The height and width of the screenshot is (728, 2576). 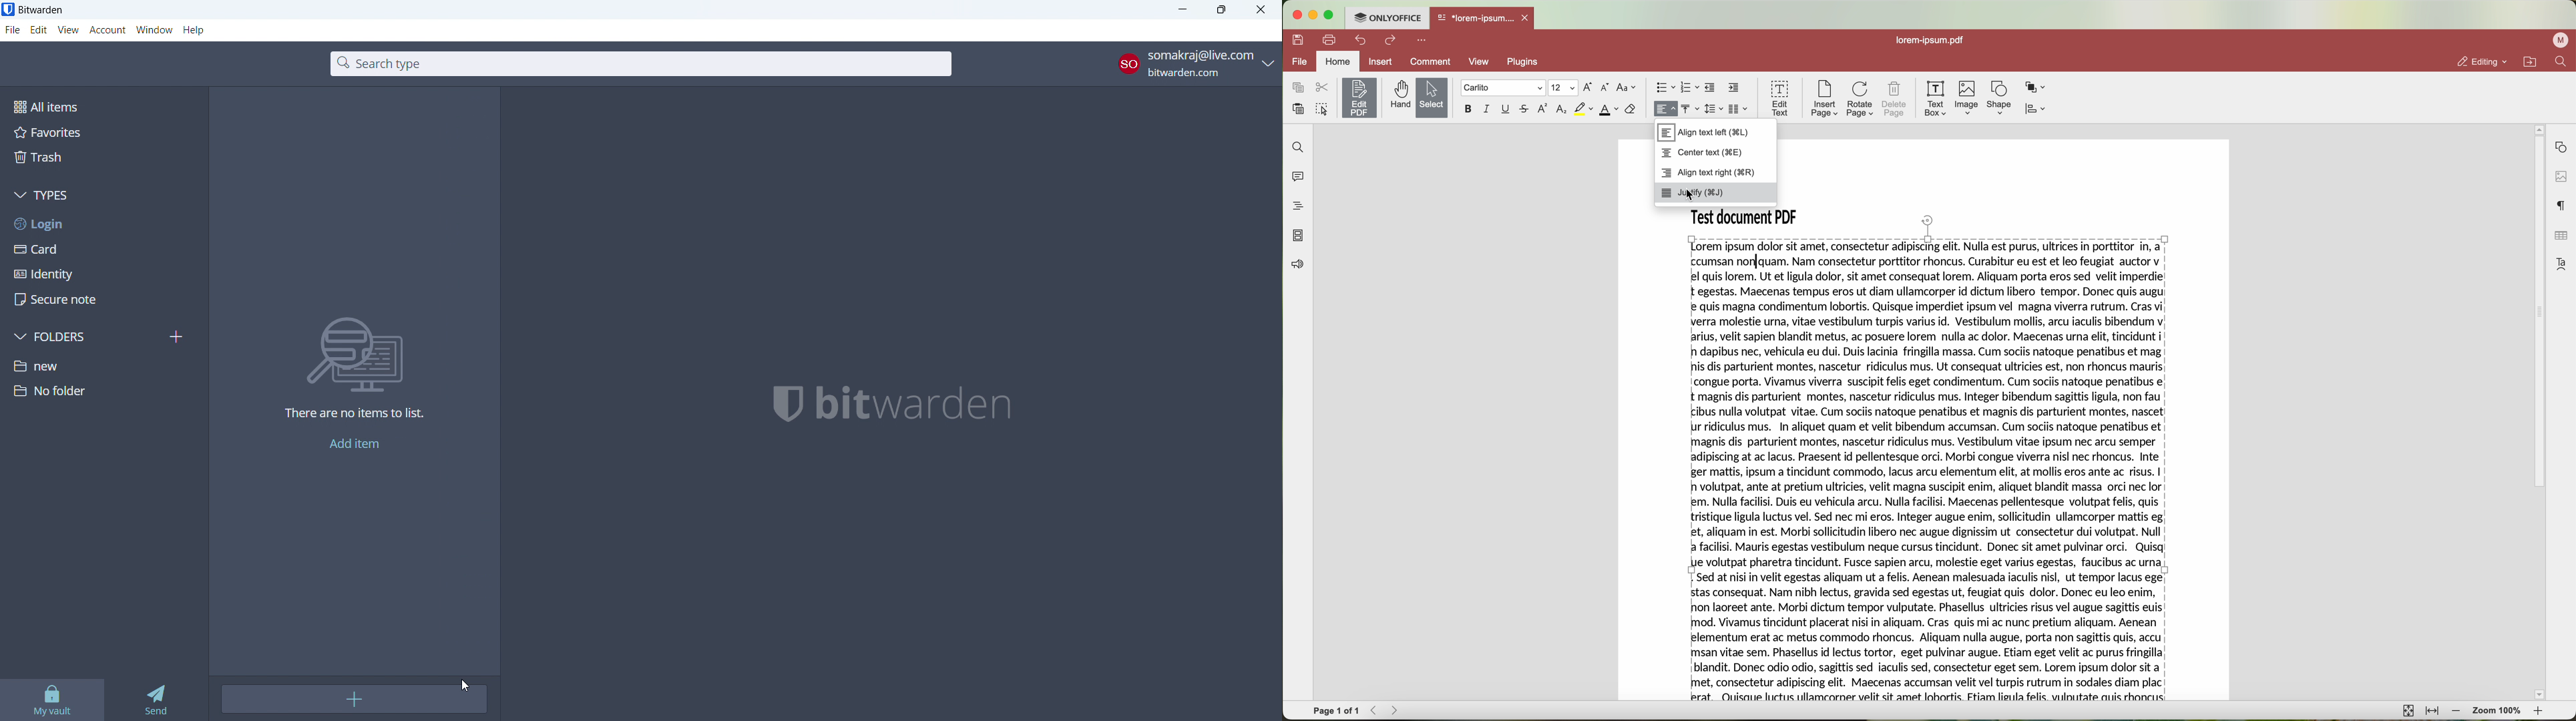 What do you see at coordinates (2562, 237) in the screenshot?
I see `table settings` at bounding box center [2562, 237].